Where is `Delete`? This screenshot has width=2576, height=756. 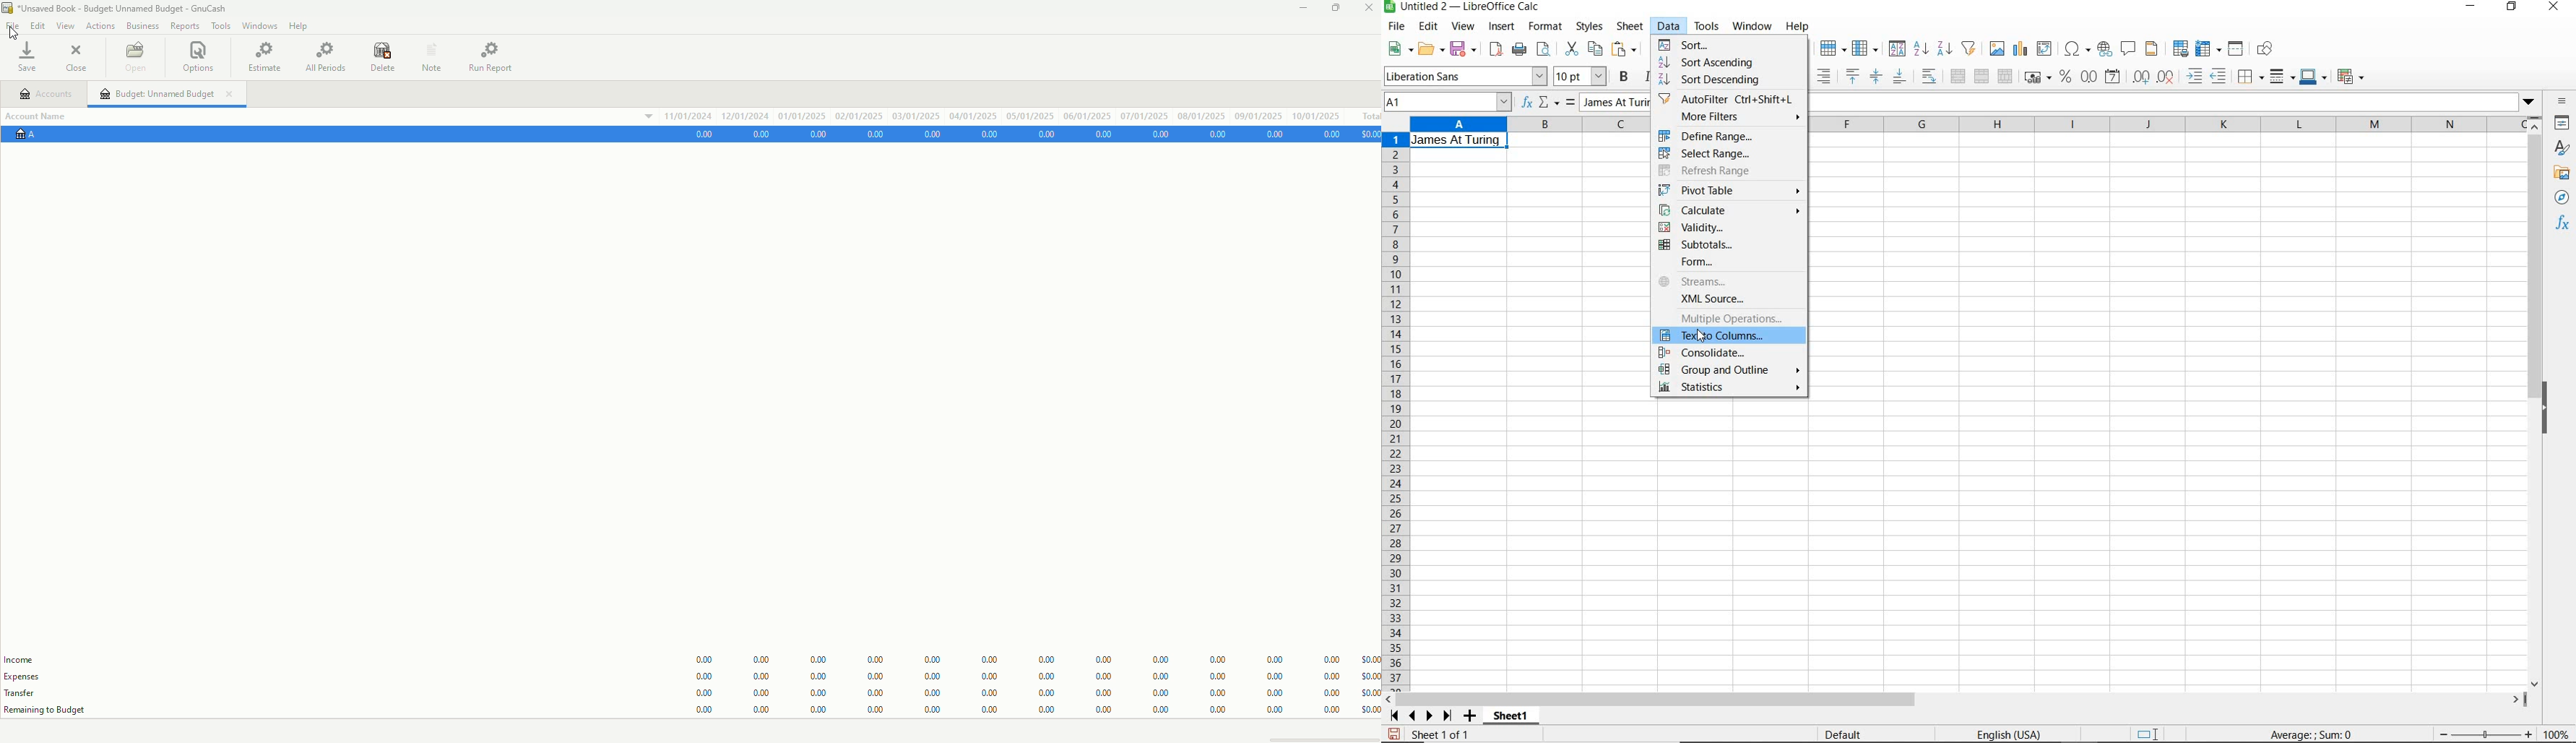
Delete is located at coordinates (379, 57).